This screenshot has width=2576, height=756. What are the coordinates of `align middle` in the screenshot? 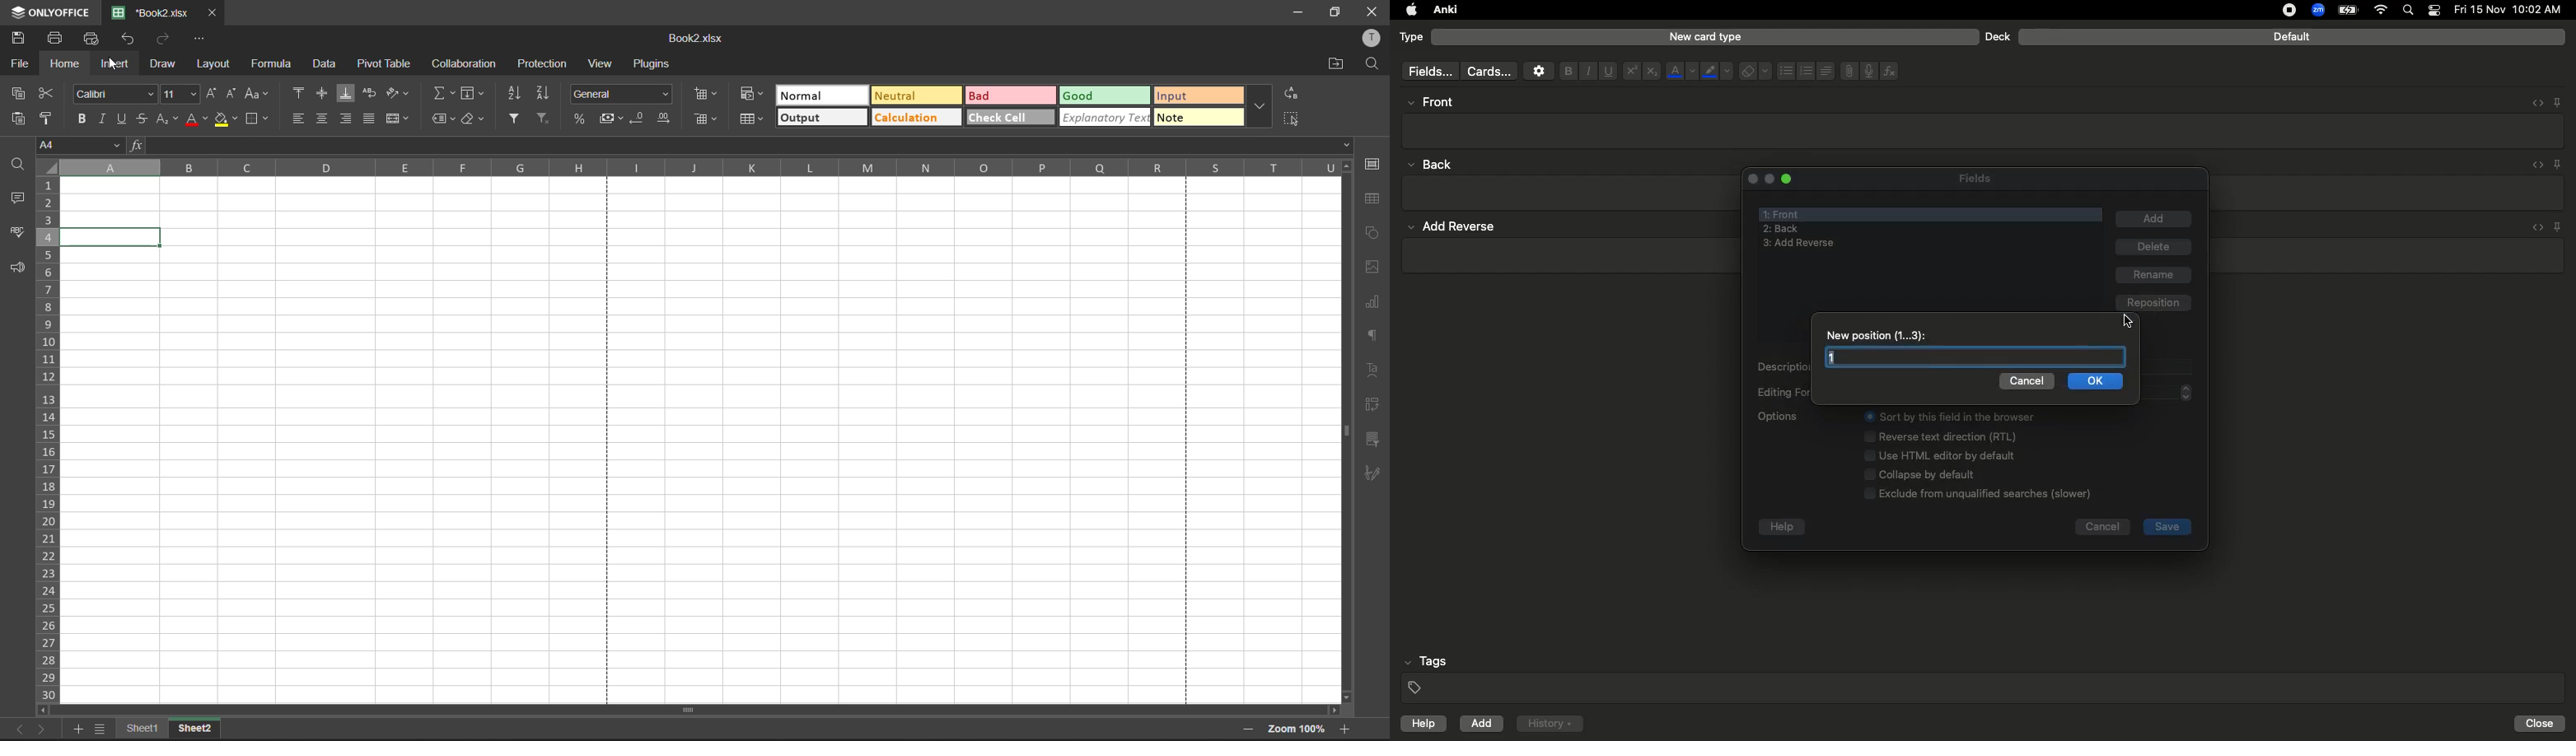 It's located at (321, 92).